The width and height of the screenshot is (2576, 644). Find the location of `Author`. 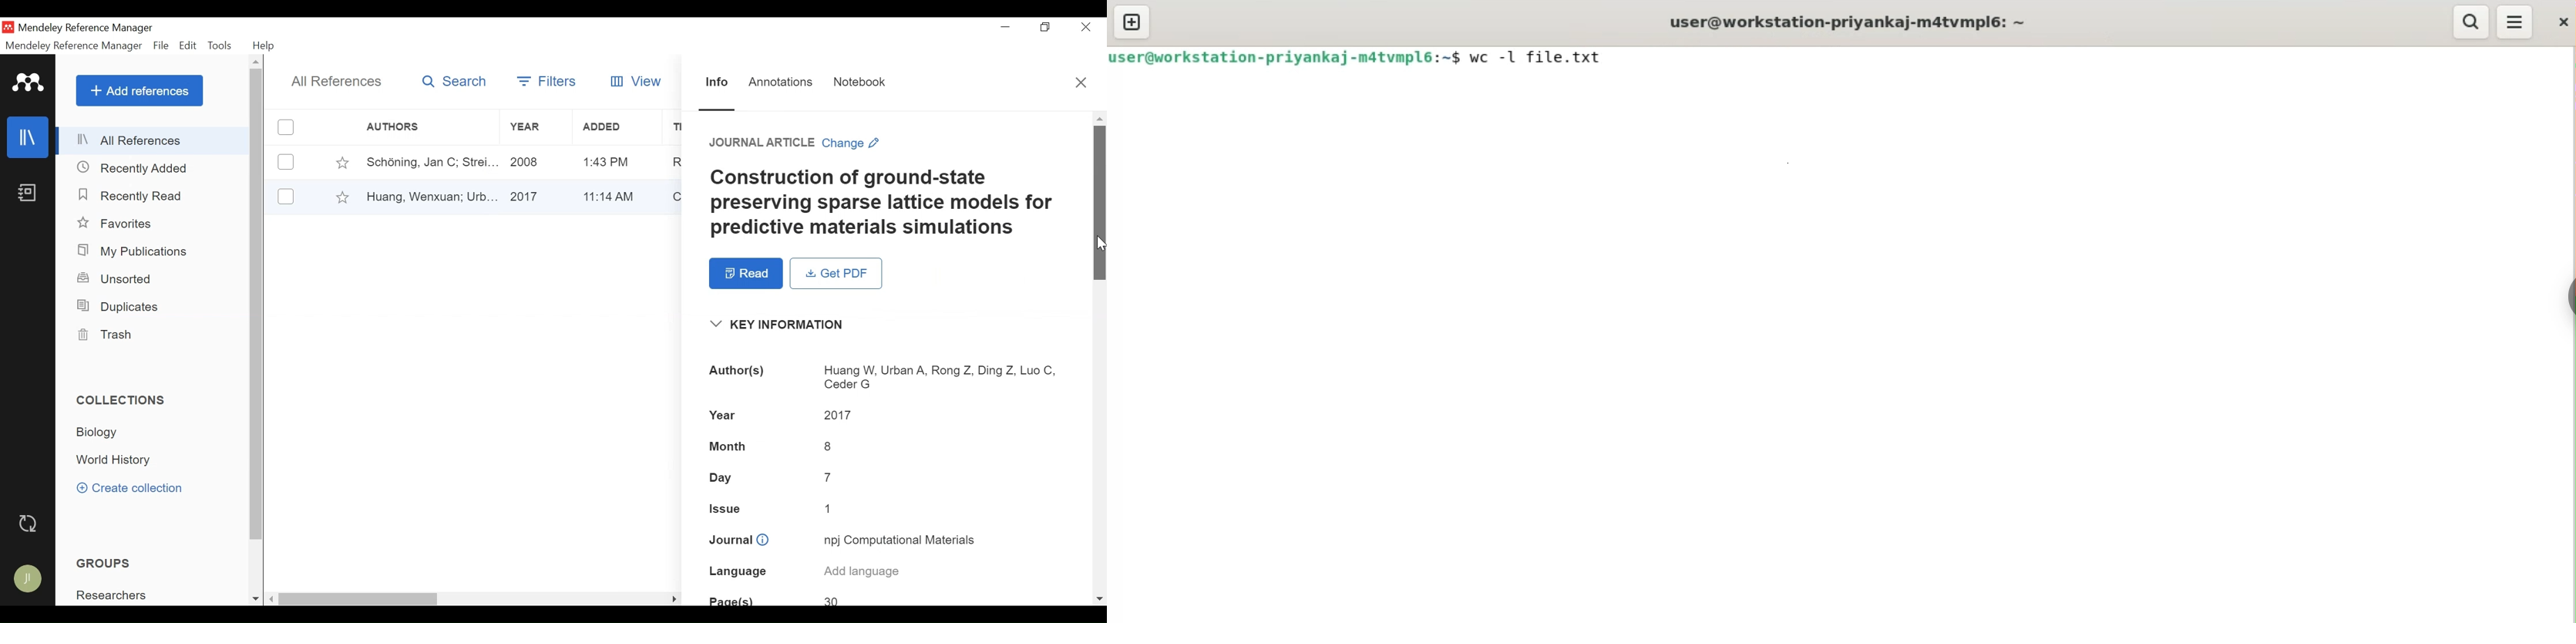

Author is located at coordinates (412, 127).